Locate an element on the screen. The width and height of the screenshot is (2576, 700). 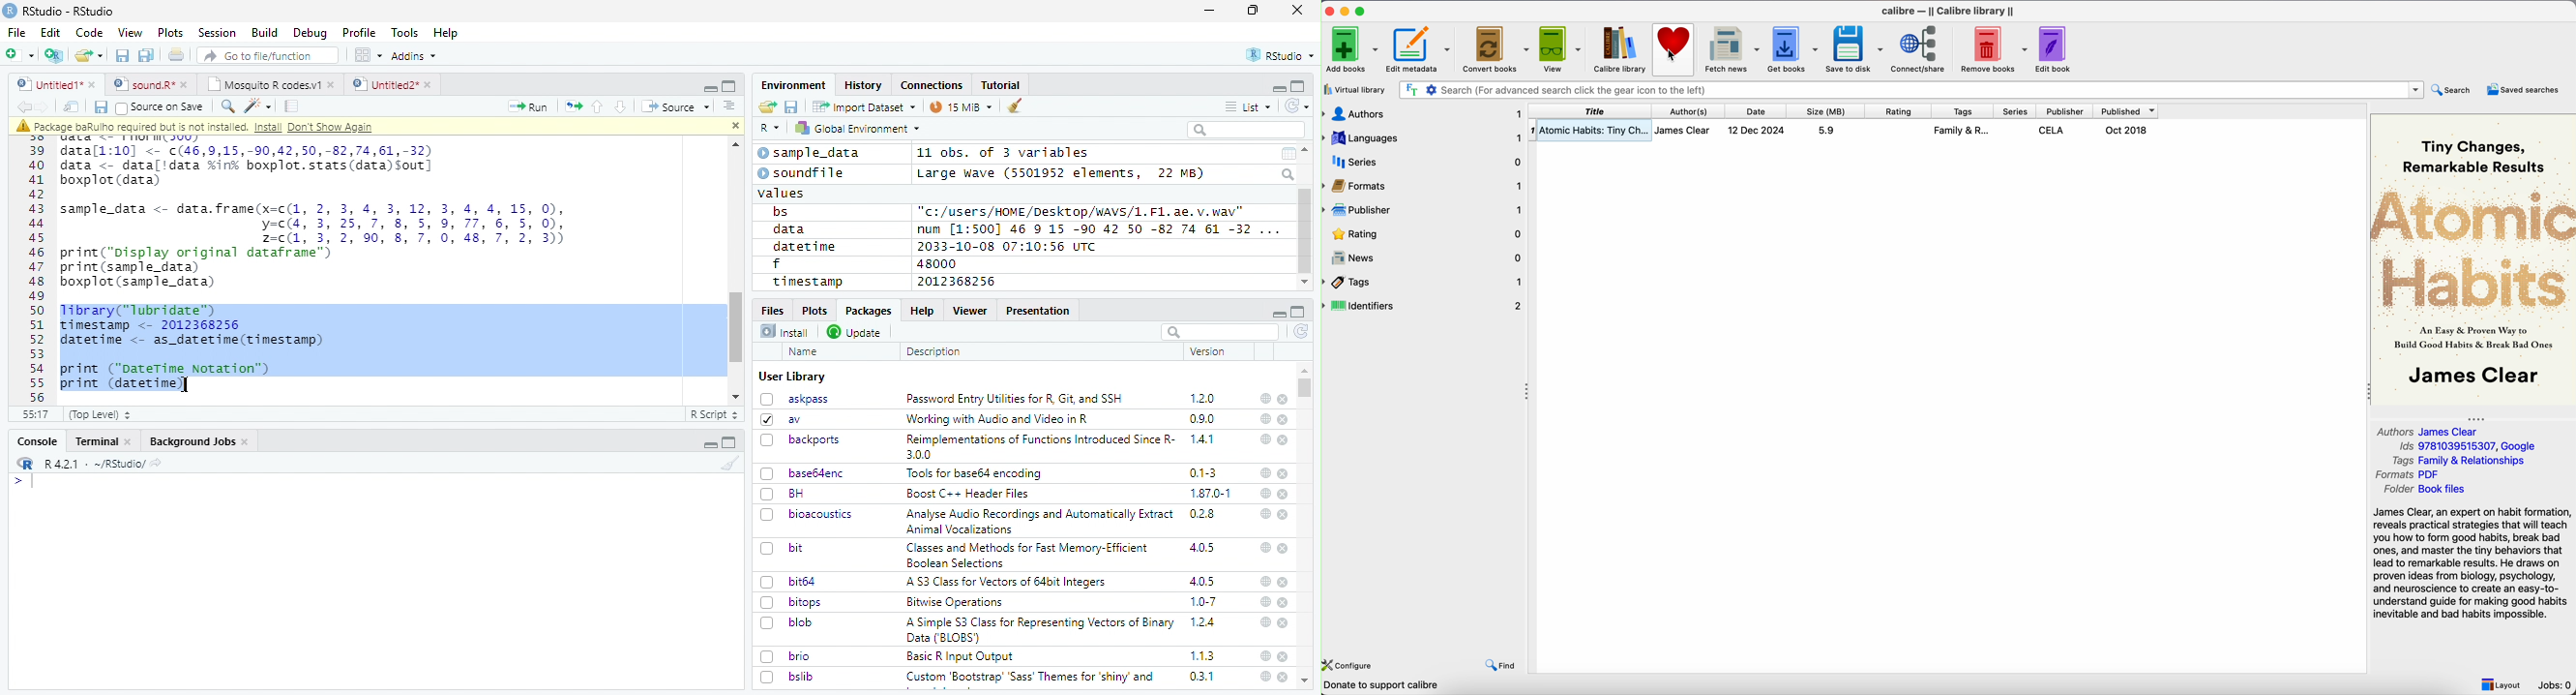
bslib is located at coordinates (787, 676).